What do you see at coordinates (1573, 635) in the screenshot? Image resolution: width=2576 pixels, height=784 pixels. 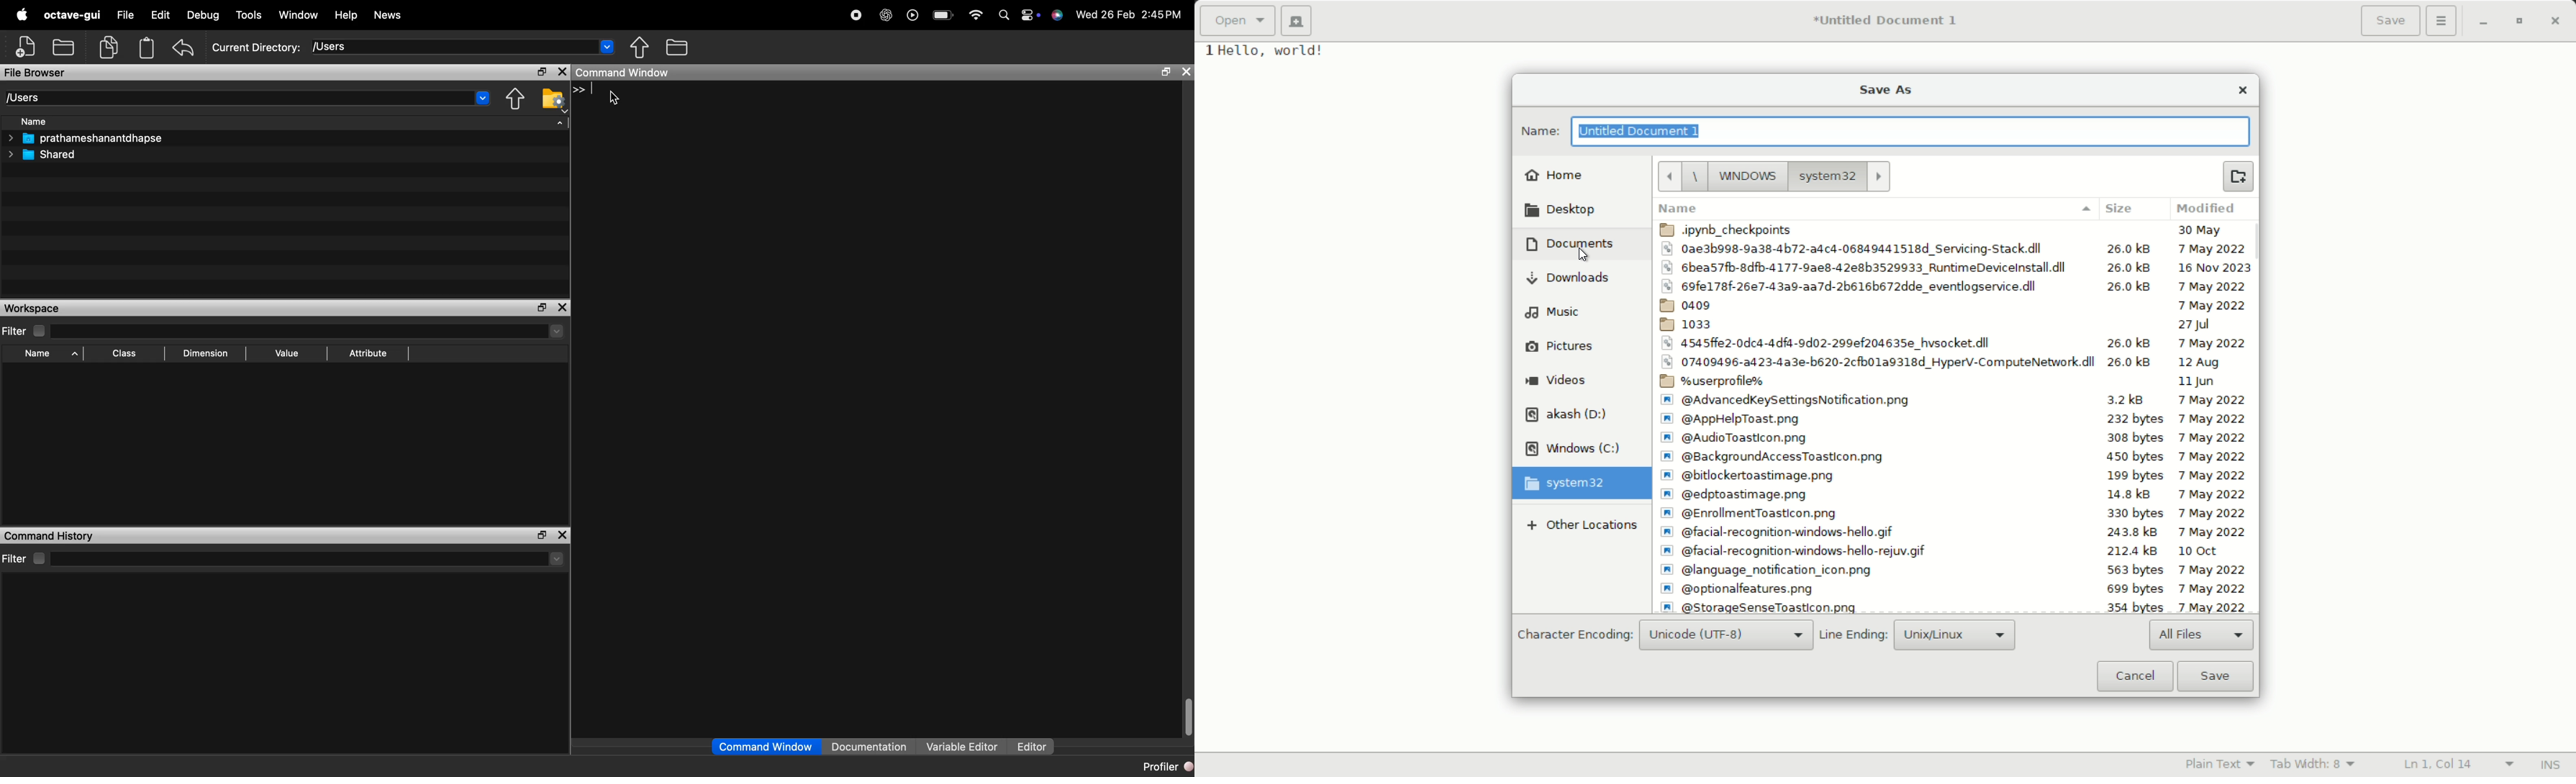 I see `character encoding` at bounding box center [1573, 635].